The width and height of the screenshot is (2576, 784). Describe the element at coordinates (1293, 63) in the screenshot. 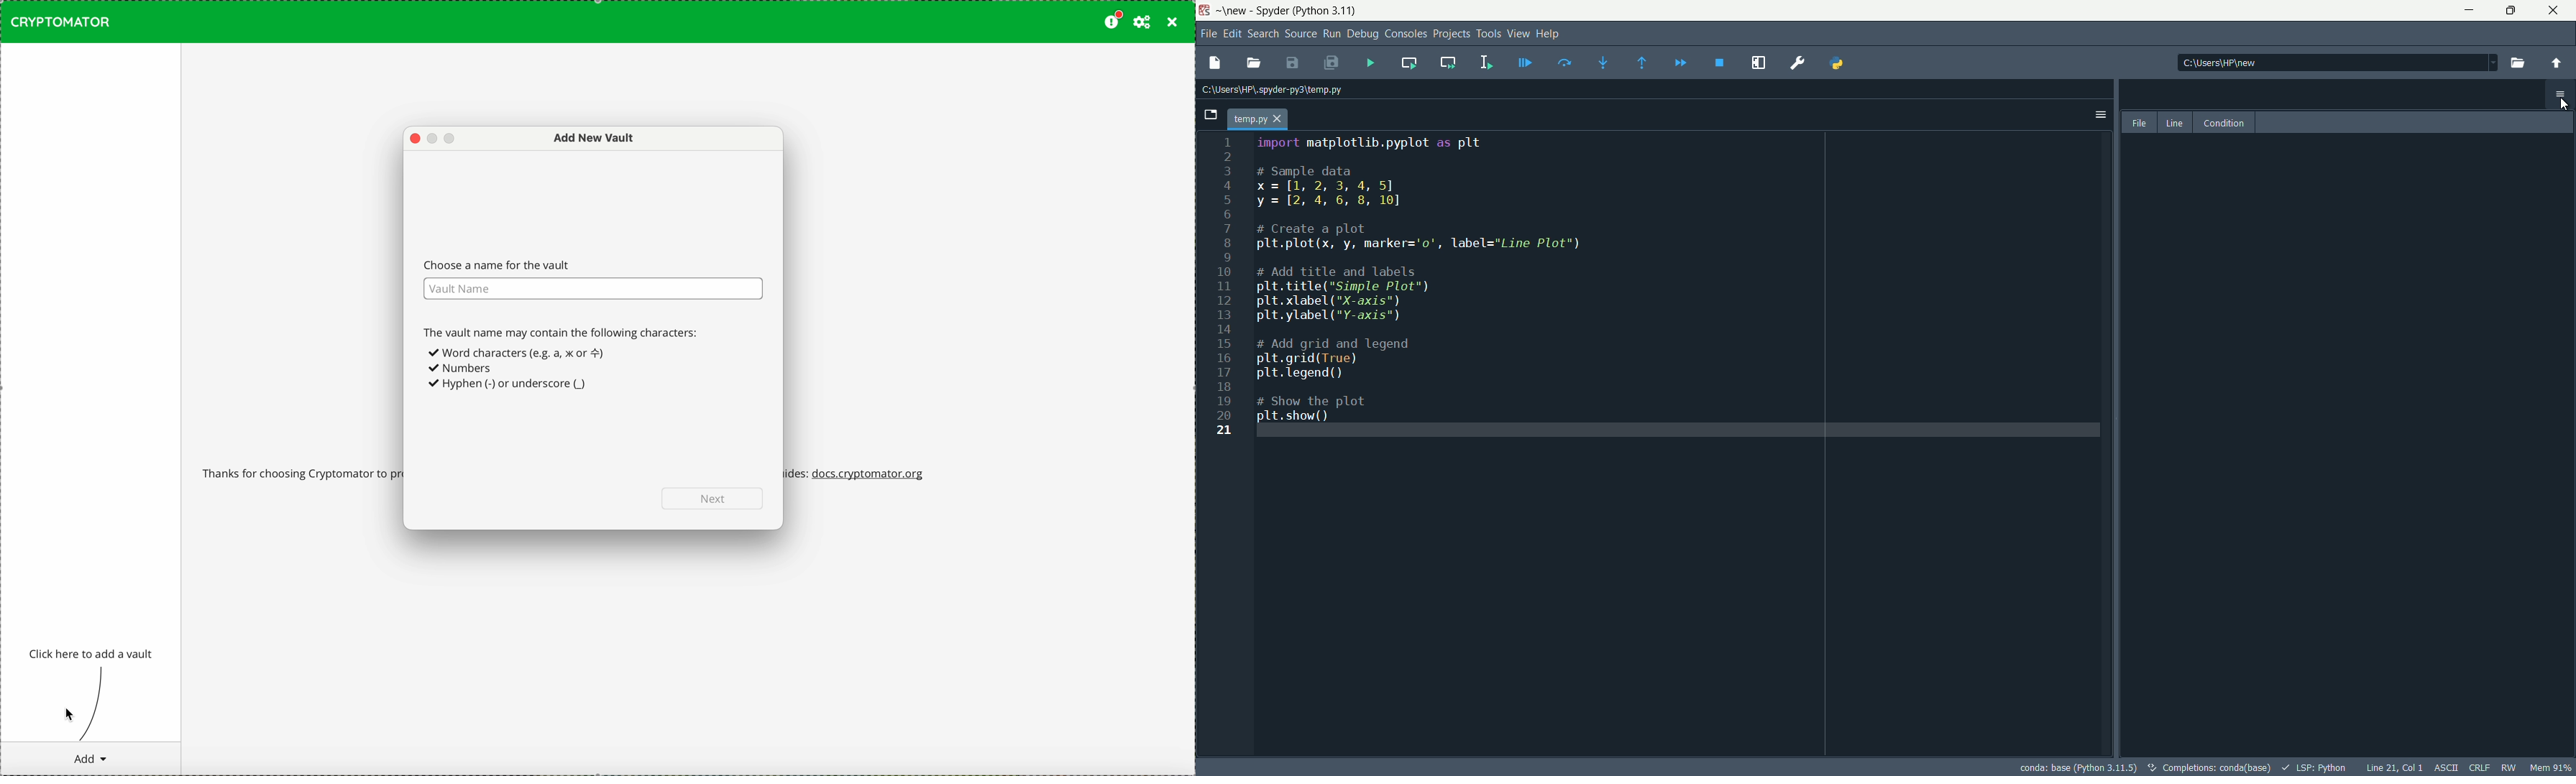

I see `save file` at that location.